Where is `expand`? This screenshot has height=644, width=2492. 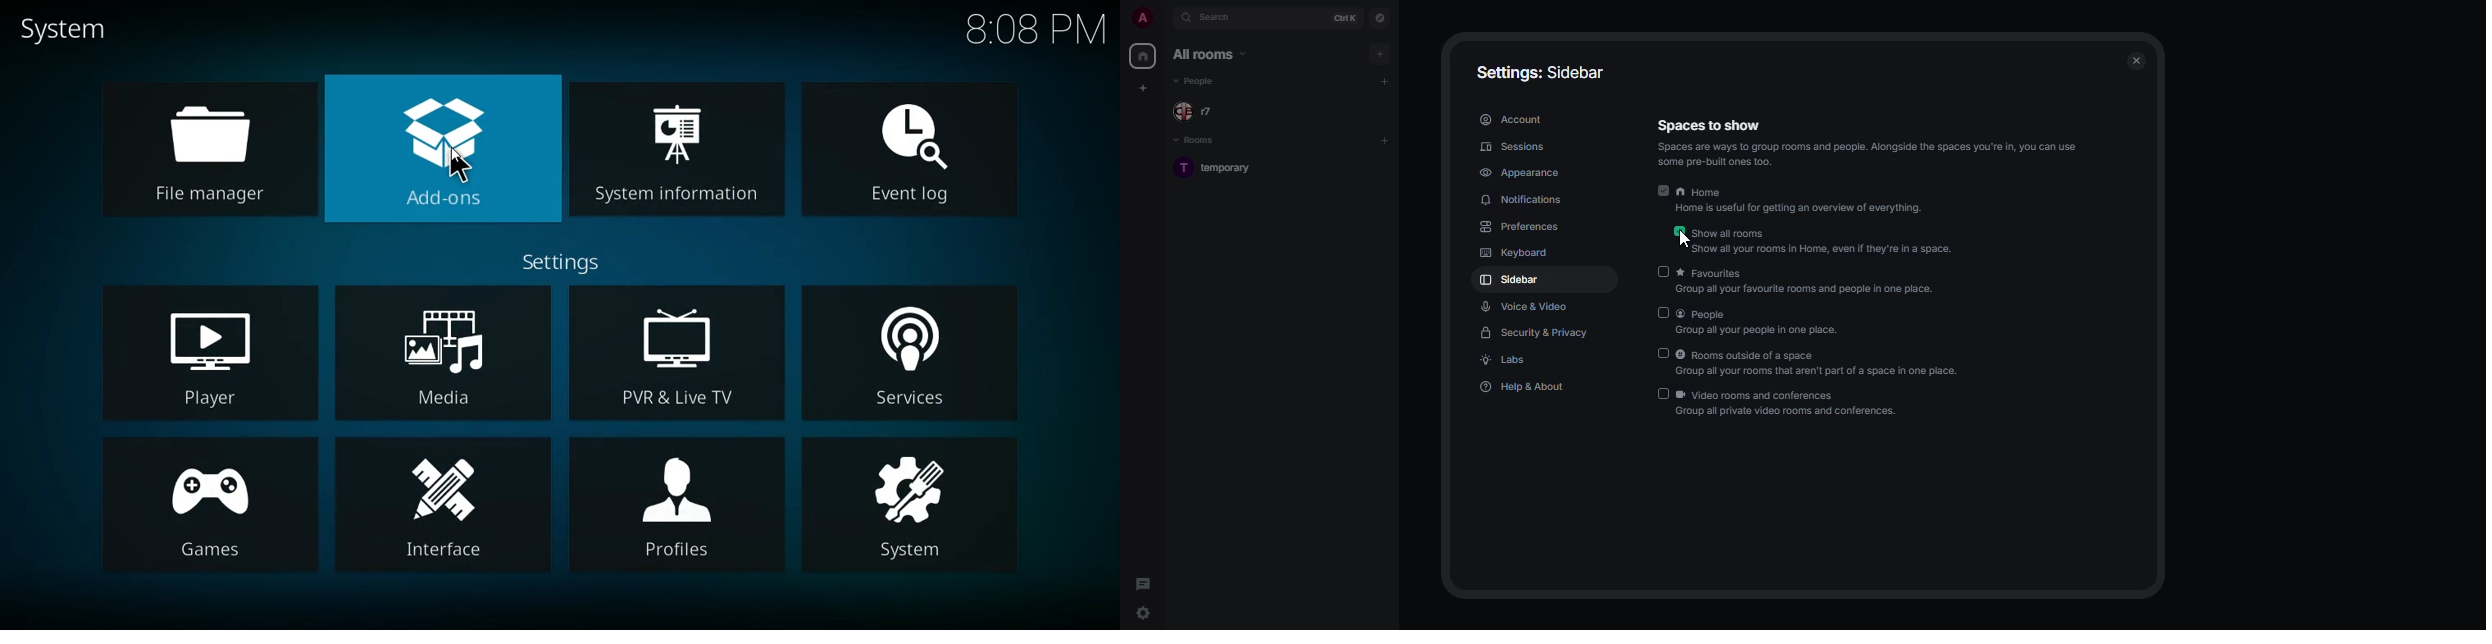
expand is located at coordinates (1167, 22).